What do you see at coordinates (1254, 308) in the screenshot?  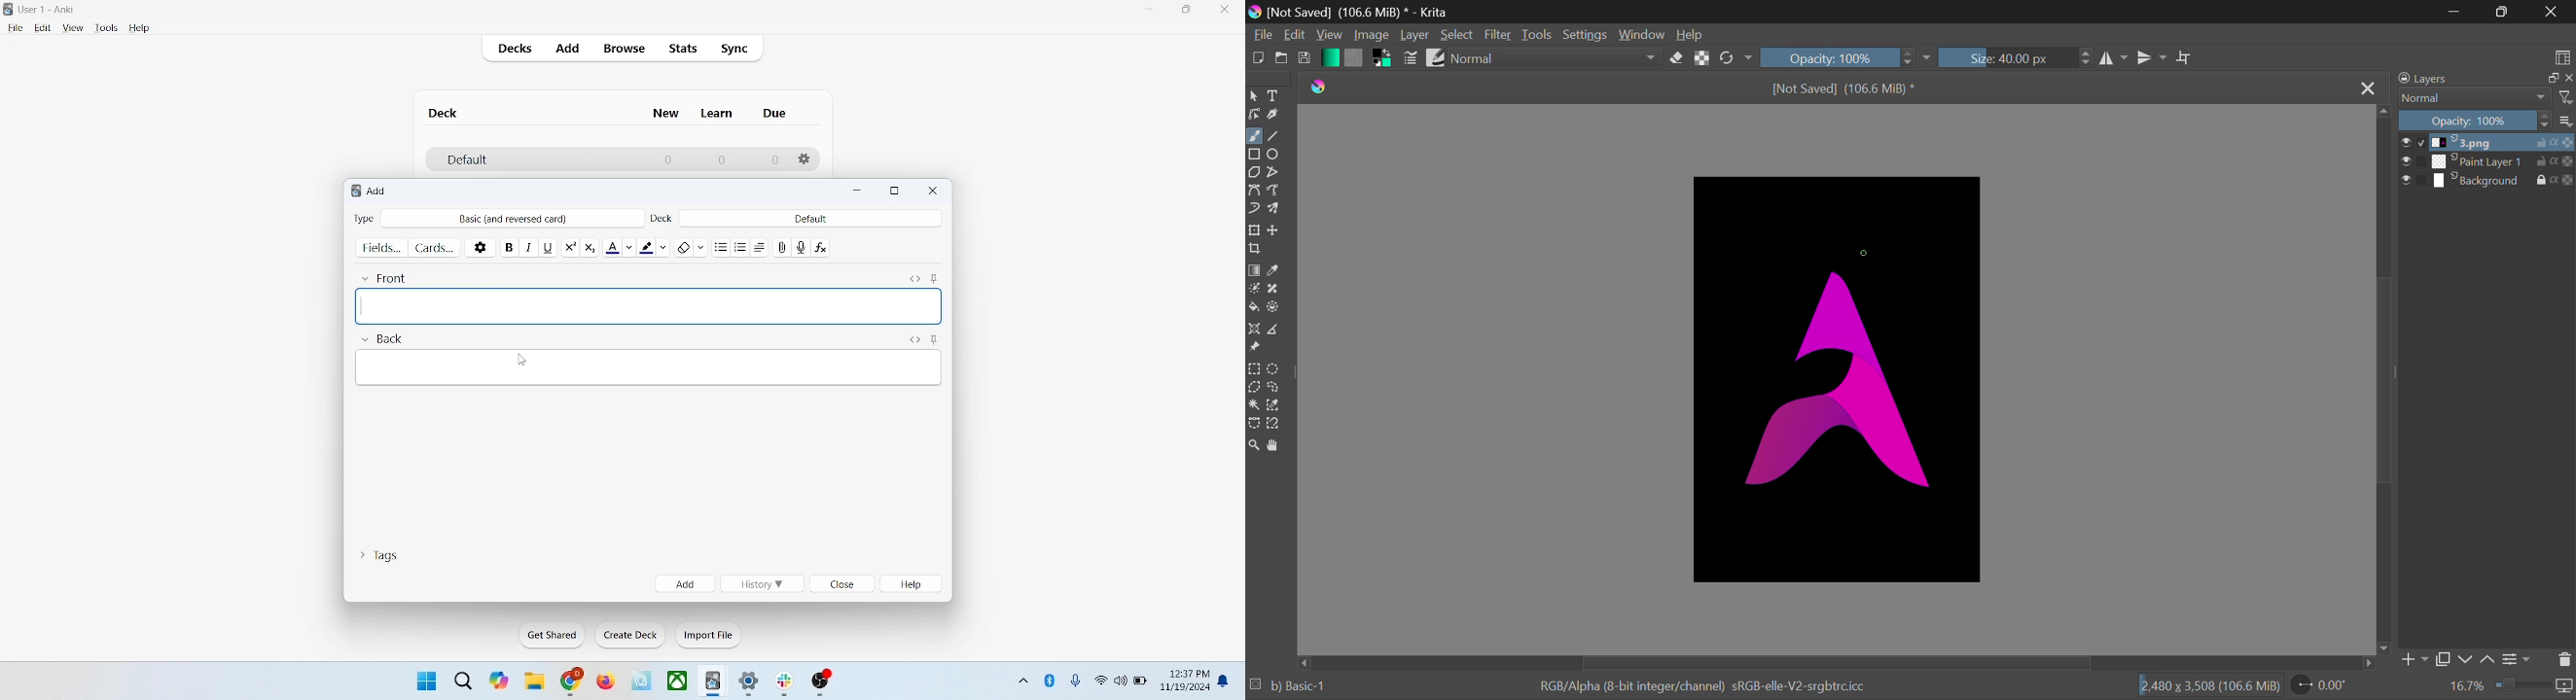 I see `Fill` at bounding box center [1254, 308].